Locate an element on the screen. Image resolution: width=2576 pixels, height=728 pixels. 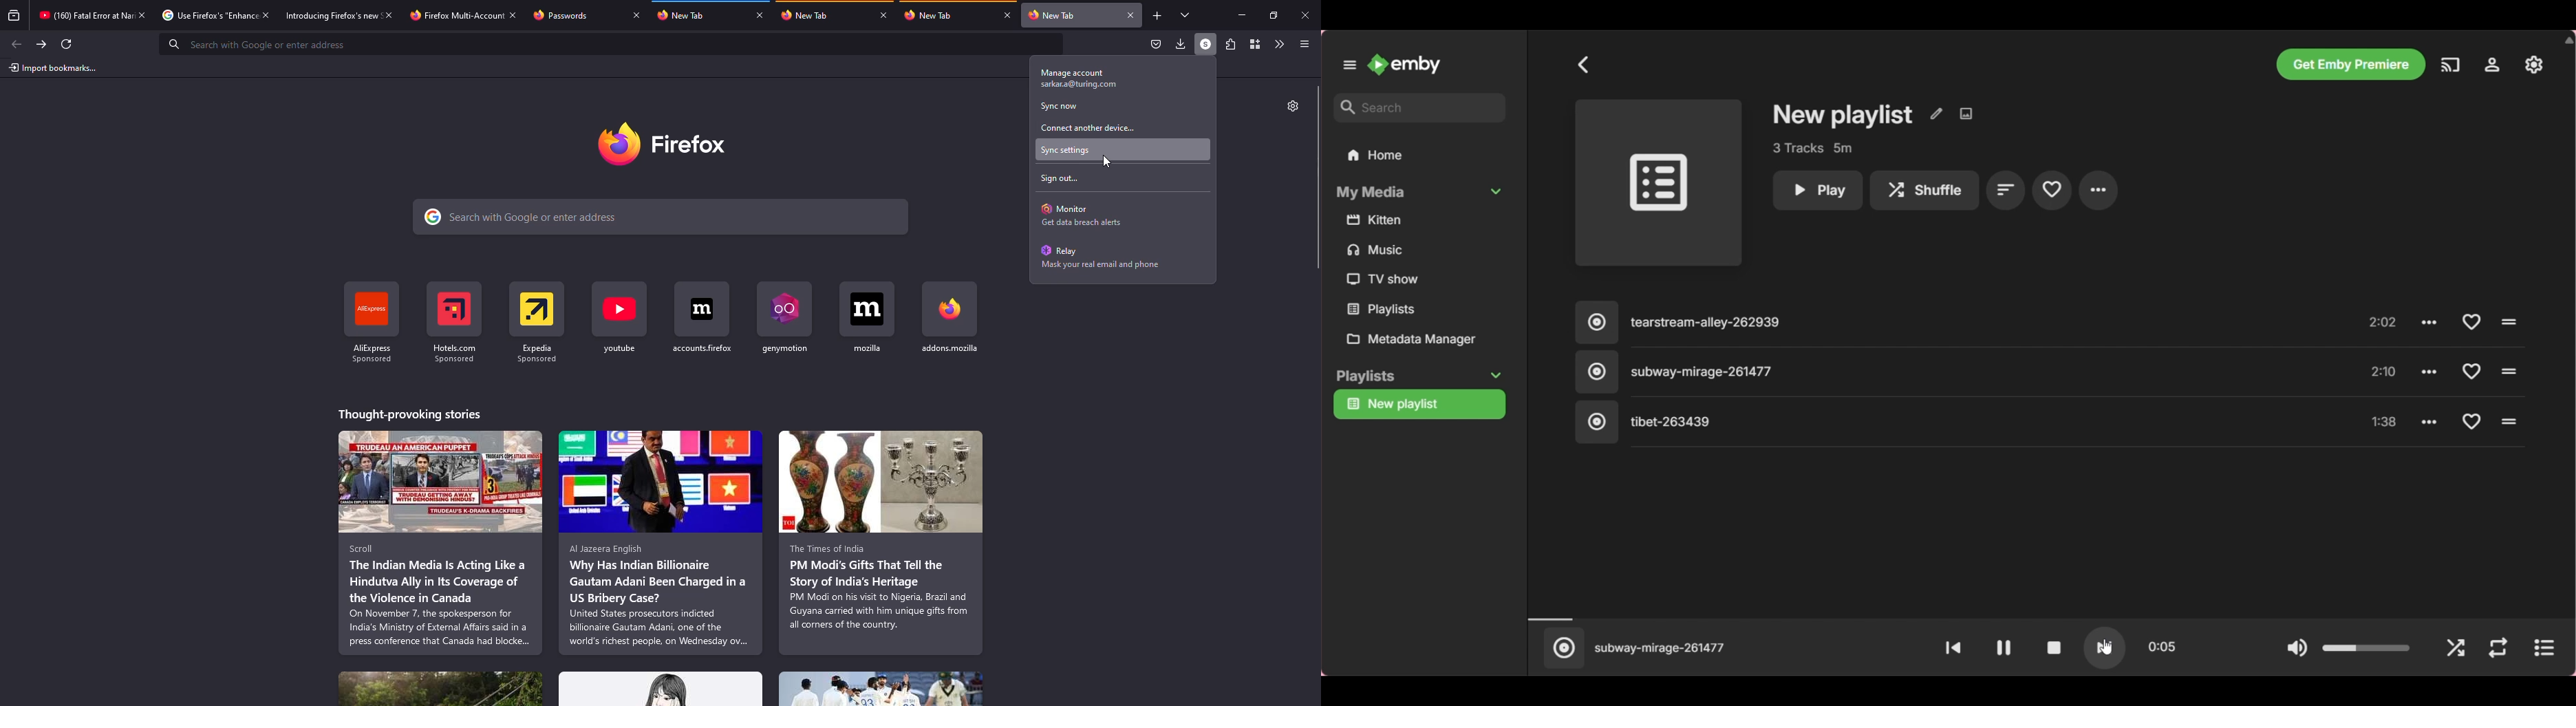
close is located at coordinates (1126, 14).